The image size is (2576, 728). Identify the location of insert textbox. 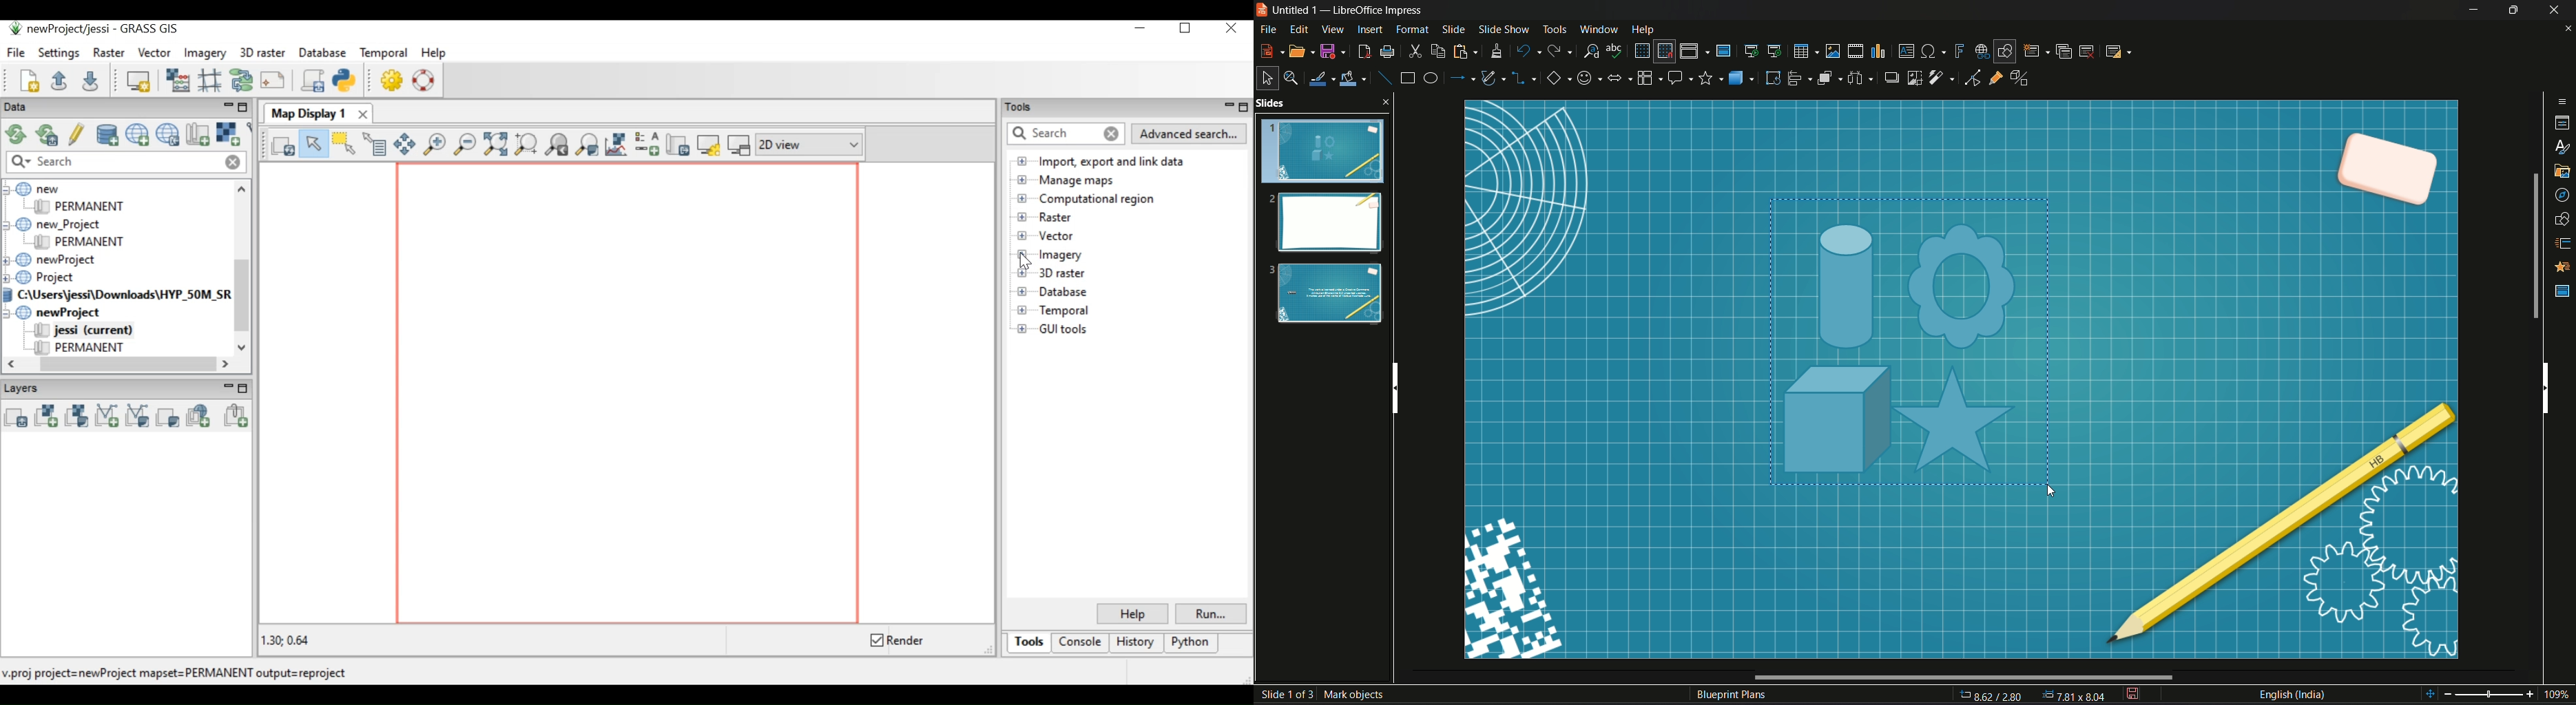
(1905, 50).